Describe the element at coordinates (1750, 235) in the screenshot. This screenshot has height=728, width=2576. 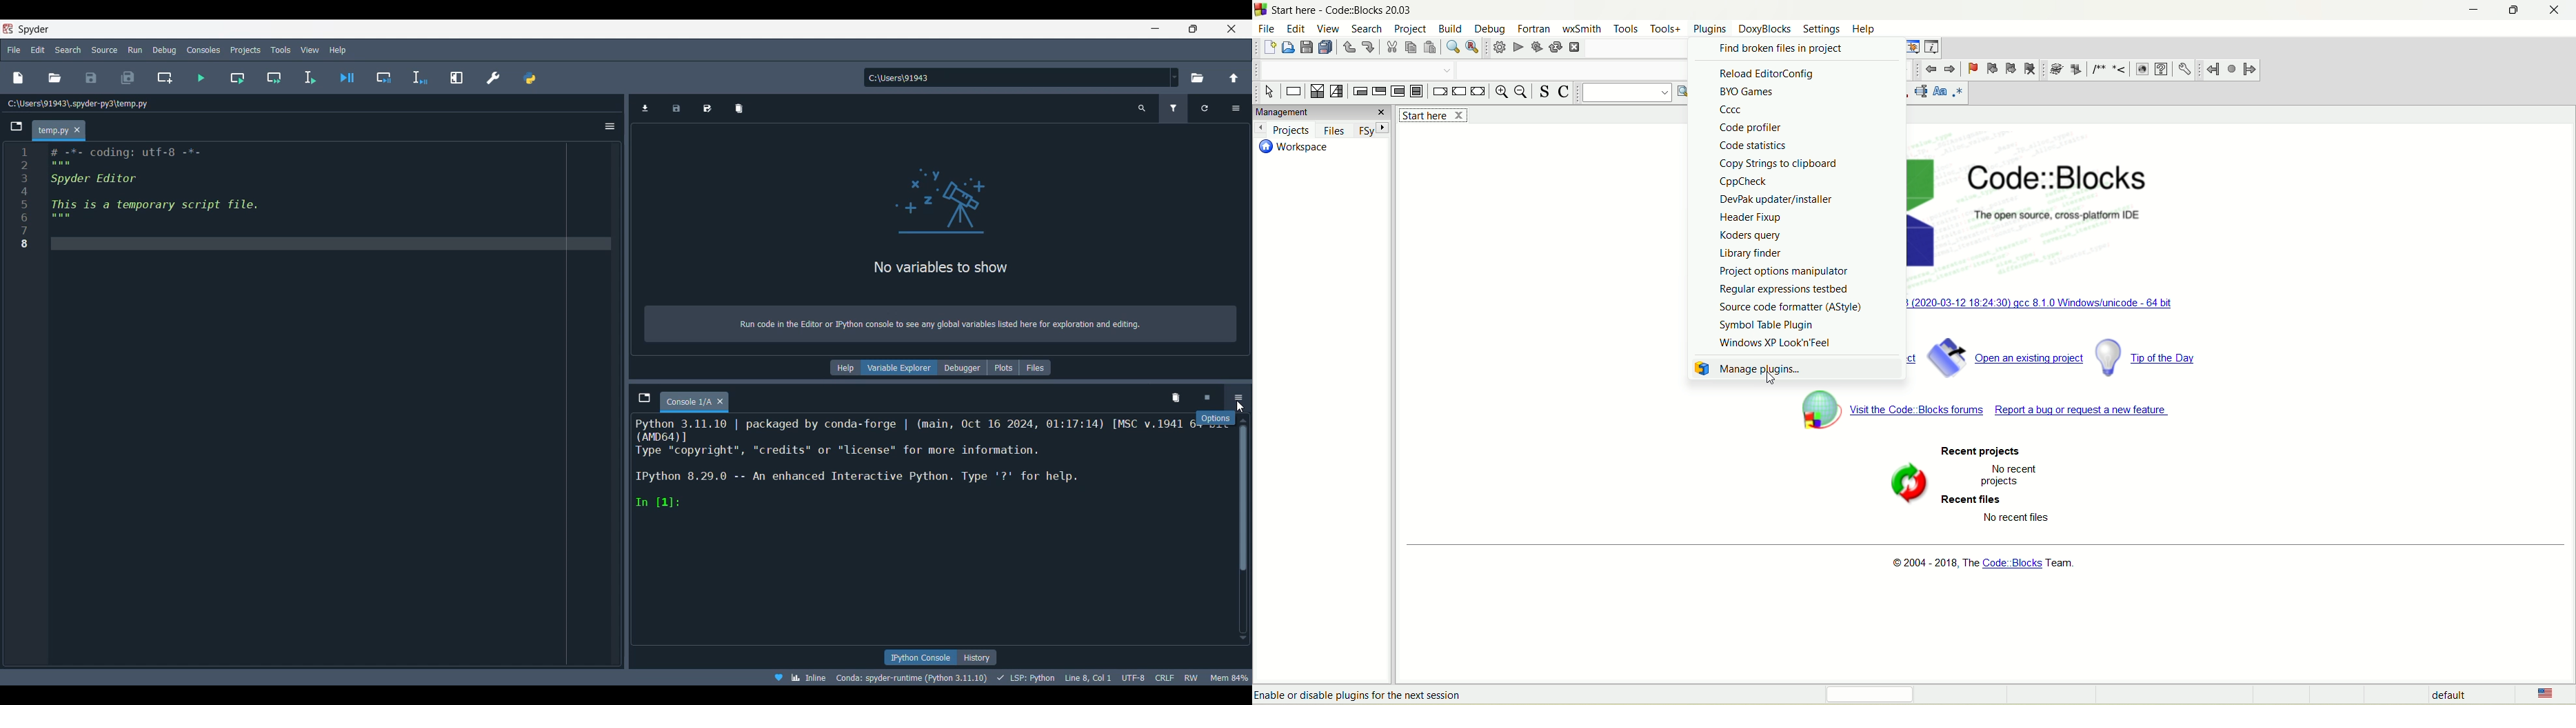
I see `koders query` at that location.